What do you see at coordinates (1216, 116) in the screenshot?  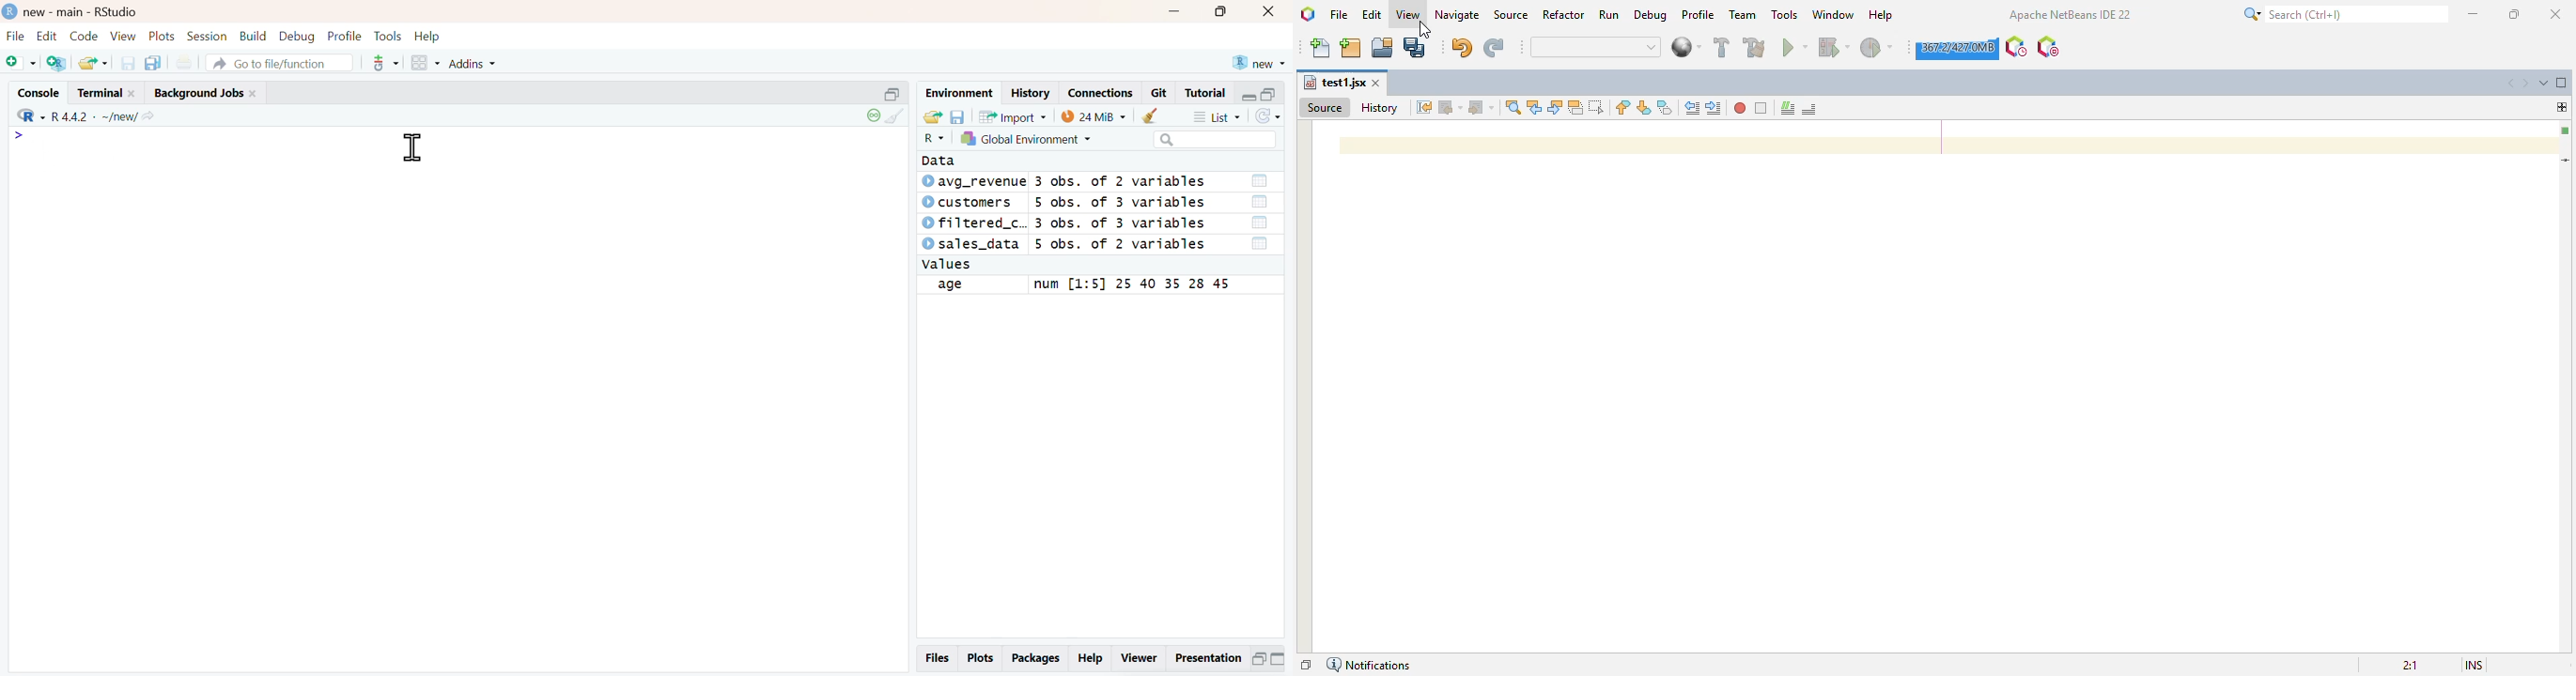 I see `List` at bounding box center [1216, 116].